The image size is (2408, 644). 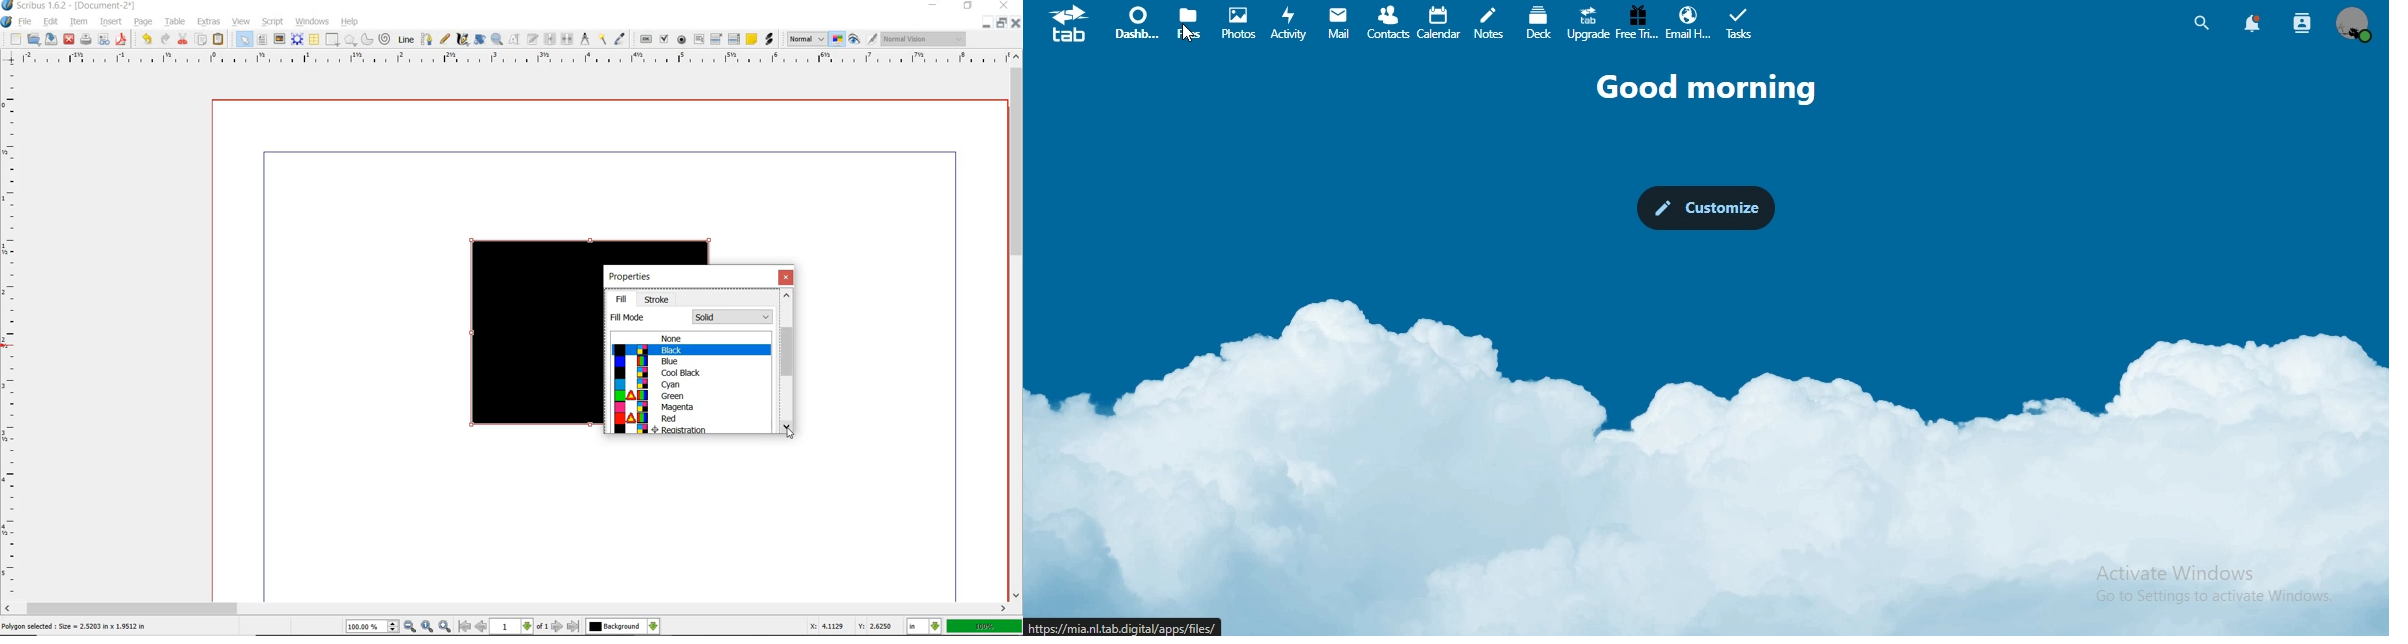 What do you see at coordinates (481, 627) in the screenshot?
I see `go to previous page` at bounding box center [481, 627].